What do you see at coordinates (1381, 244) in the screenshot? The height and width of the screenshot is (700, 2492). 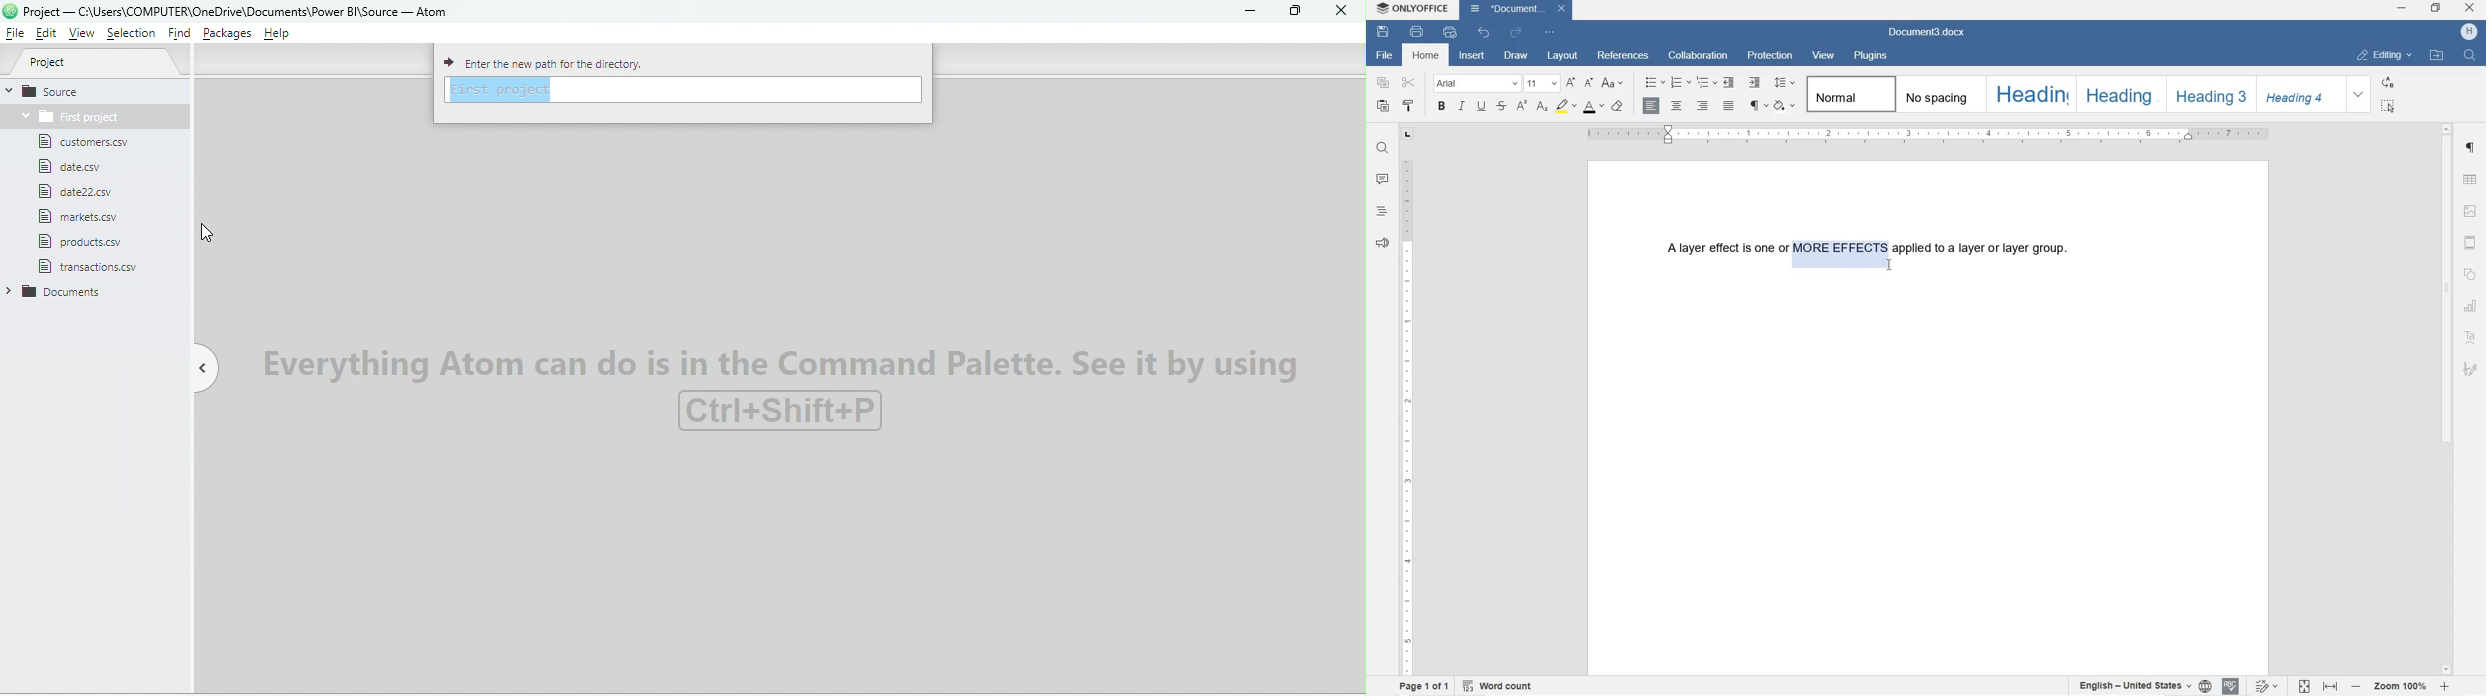 I see `FEEDBACK & SUPPORT` at bounding box center [1381, 244].